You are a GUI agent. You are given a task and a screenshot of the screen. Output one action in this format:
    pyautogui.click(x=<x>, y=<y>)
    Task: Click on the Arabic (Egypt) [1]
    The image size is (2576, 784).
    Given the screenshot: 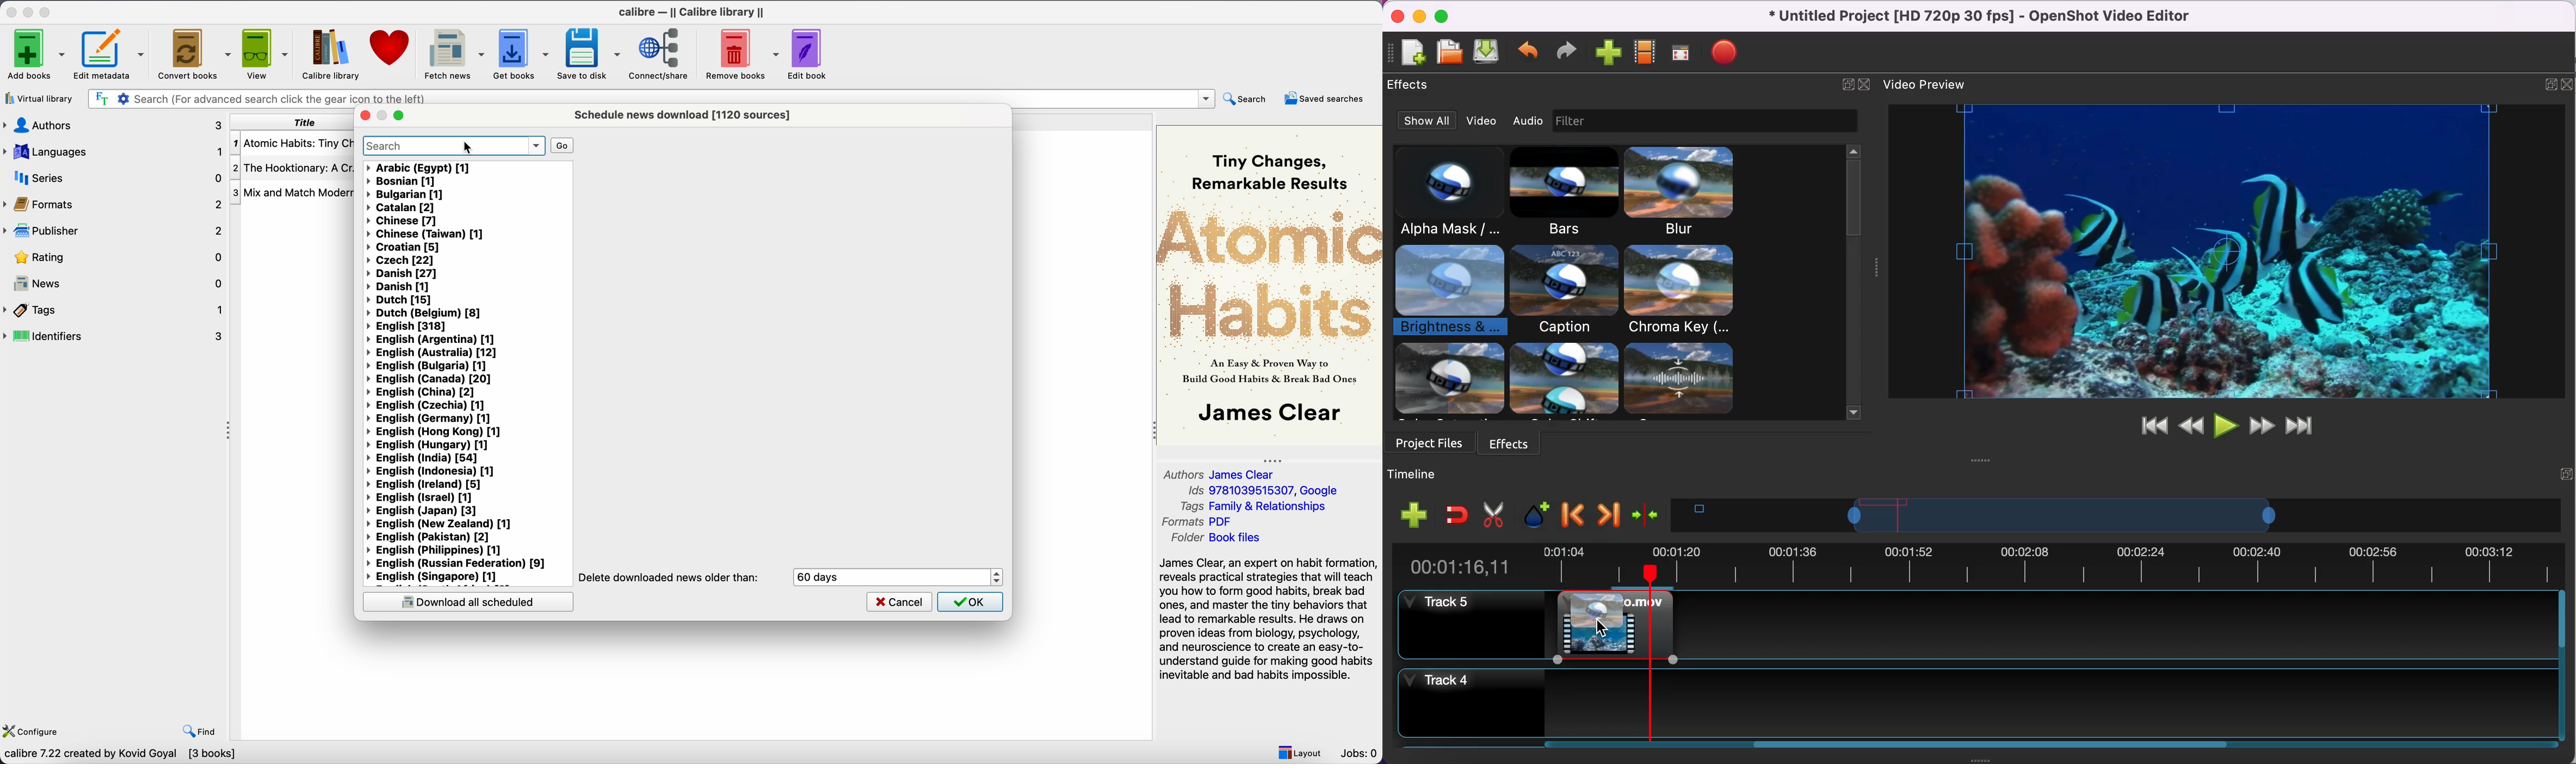 What is the action you would take?
    pyautogui.click(x=417, y=168)
    